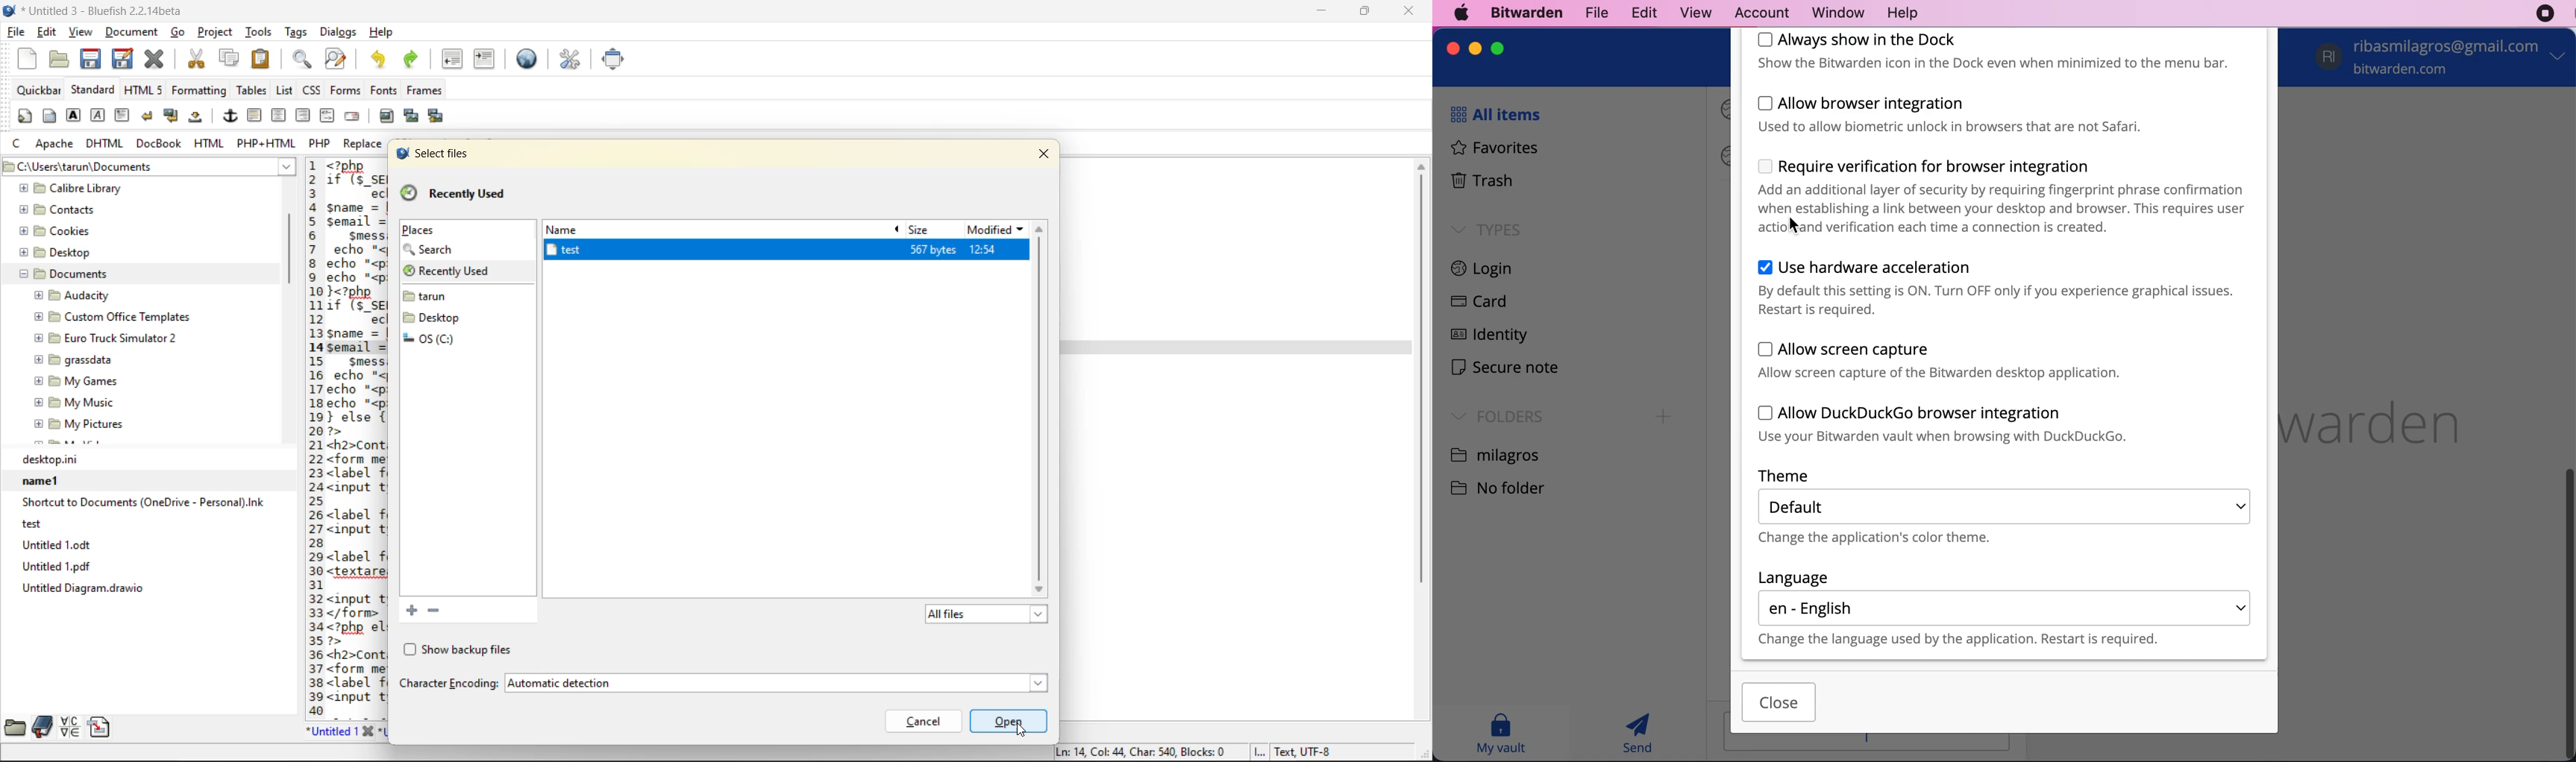 The width and height of the screenshot is (2576, 784). I want to click on edit, so click(1641, 12).